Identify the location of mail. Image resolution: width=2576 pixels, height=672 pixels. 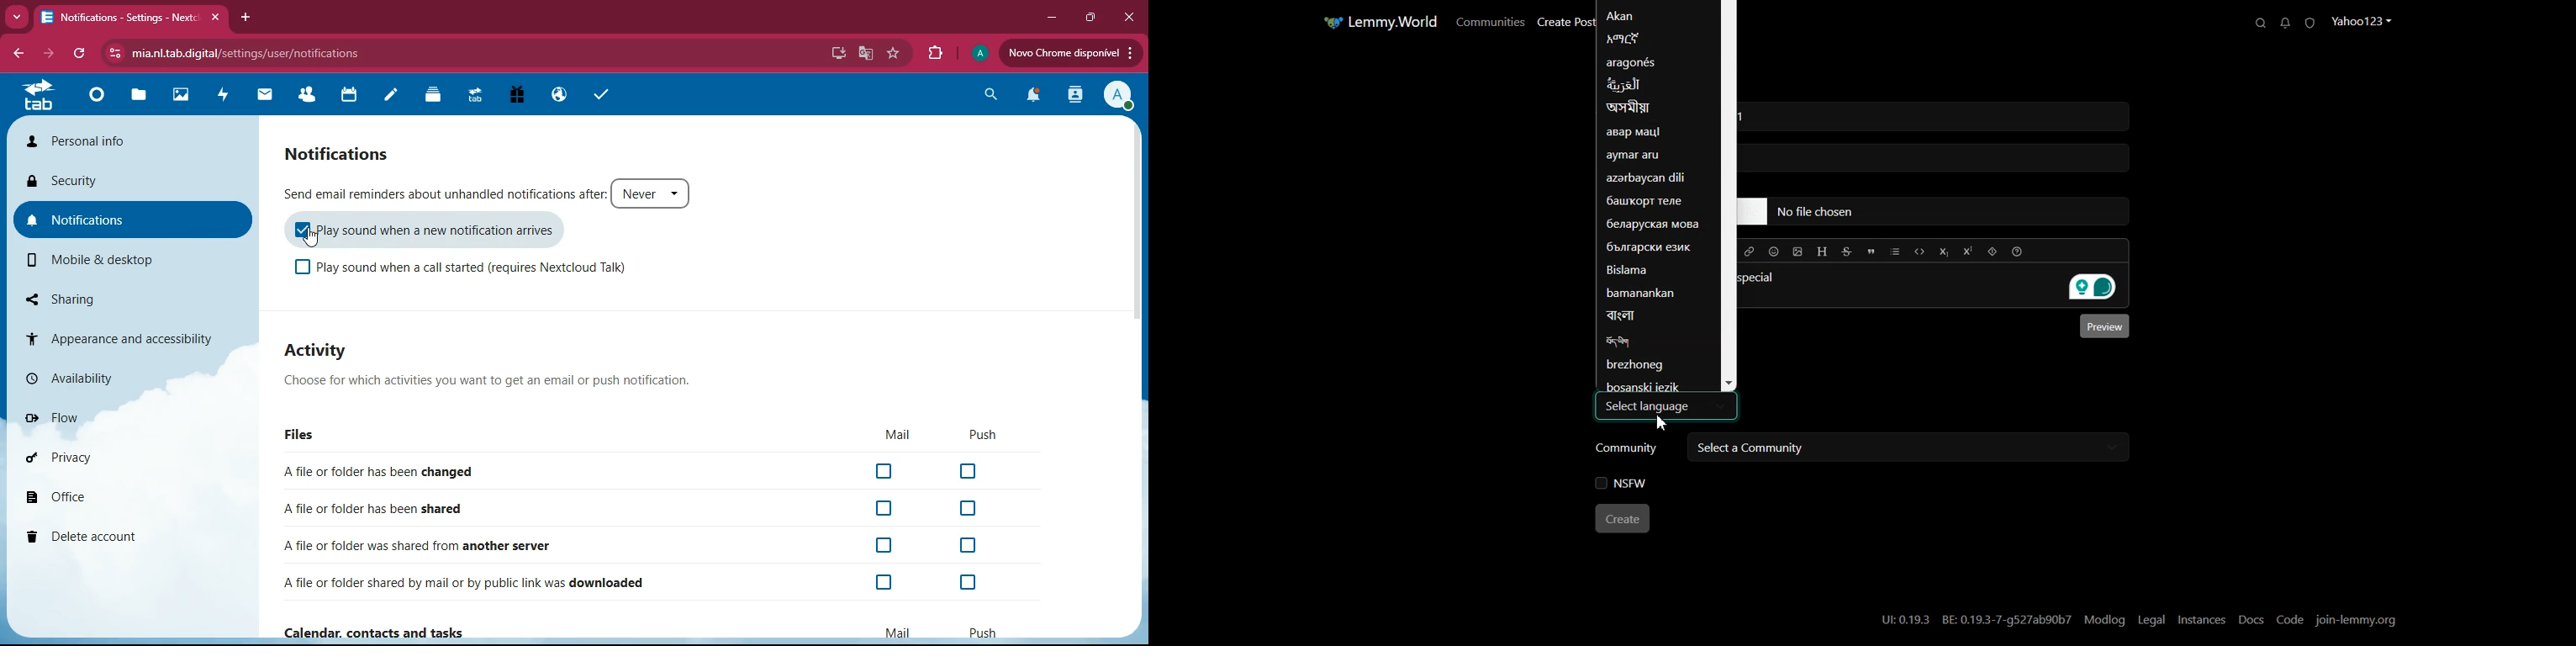
(898, 435).